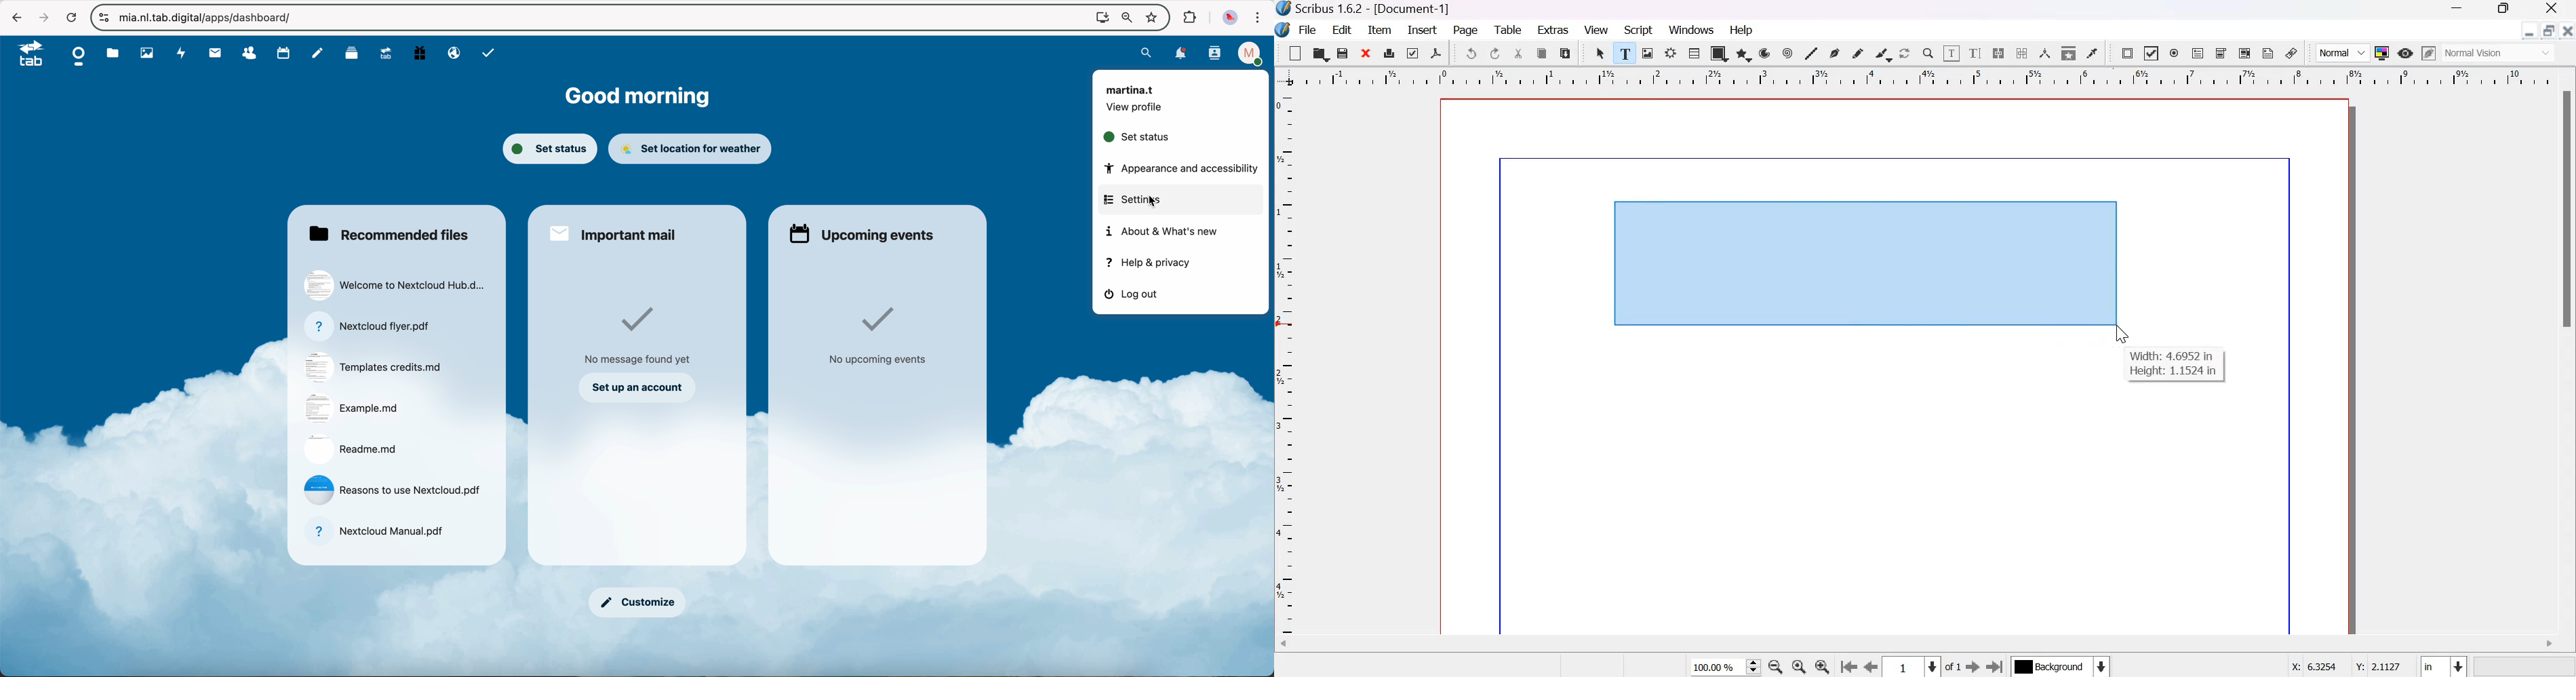  I want to click on copy item properties, so click(2069, 52).